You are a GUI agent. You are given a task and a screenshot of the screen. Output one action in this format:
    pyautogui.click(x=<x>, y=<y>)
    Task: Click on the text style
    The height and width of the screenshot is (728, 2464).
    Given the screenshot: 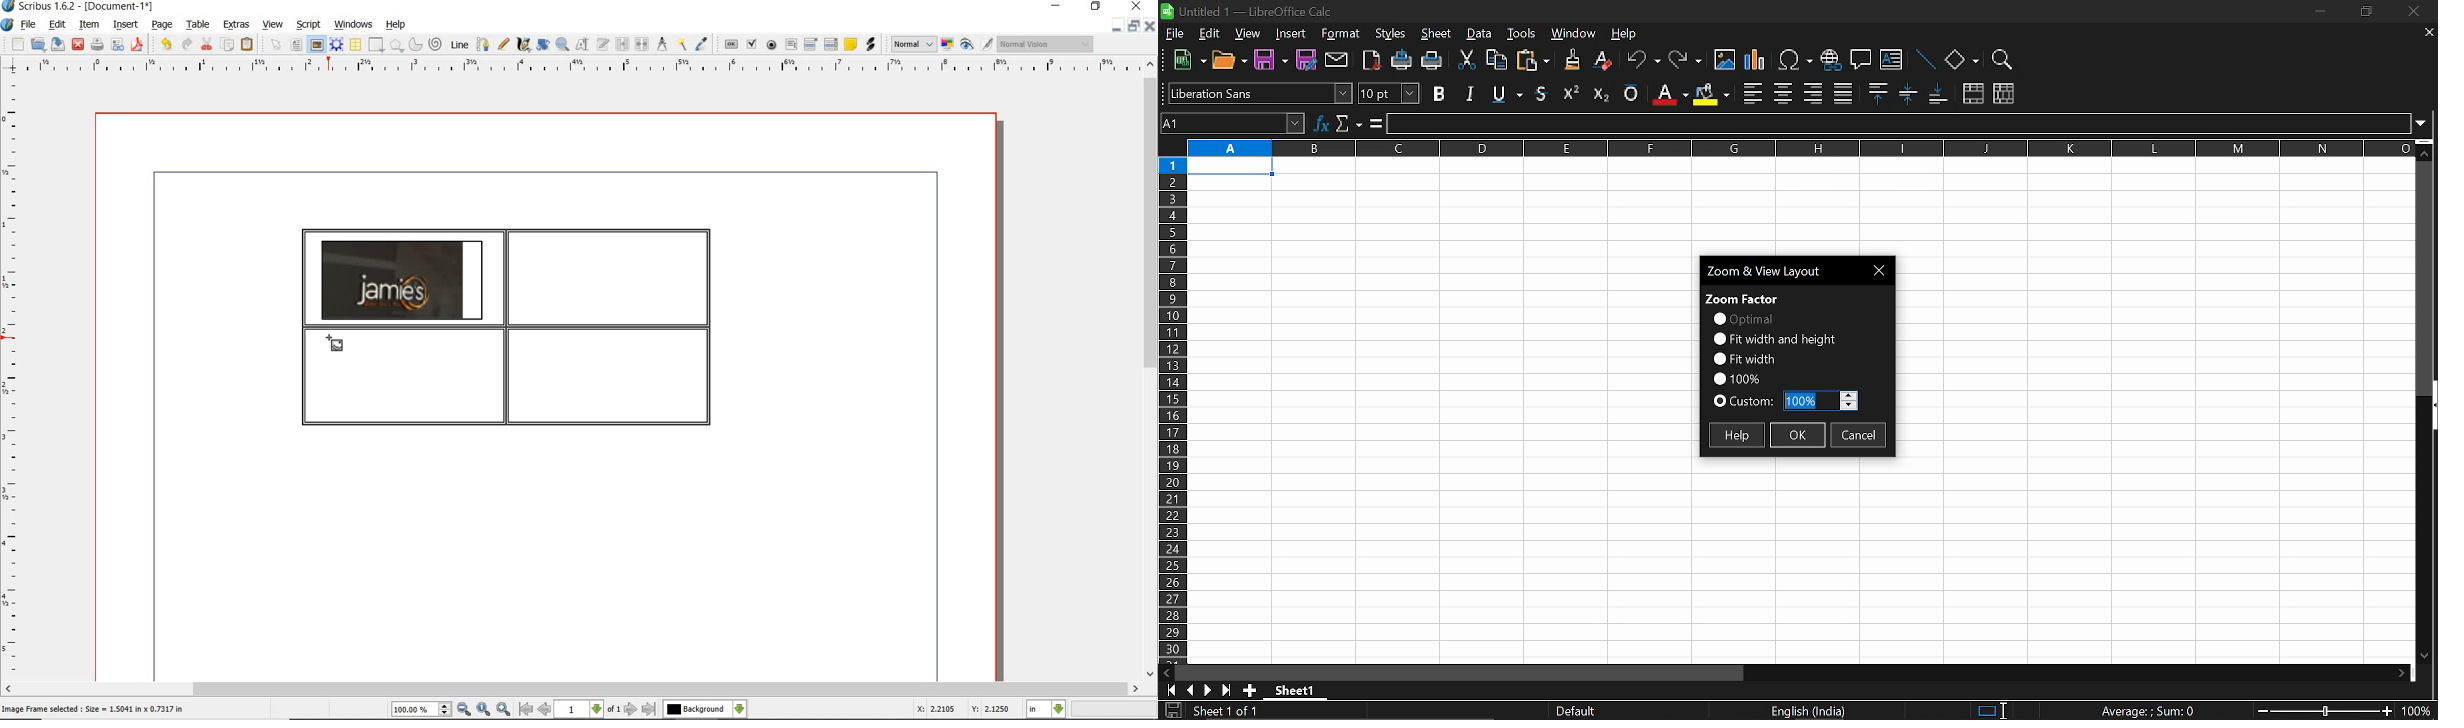 What is the action you would take?
    pyautogui.click(x=1260, y=93)
    